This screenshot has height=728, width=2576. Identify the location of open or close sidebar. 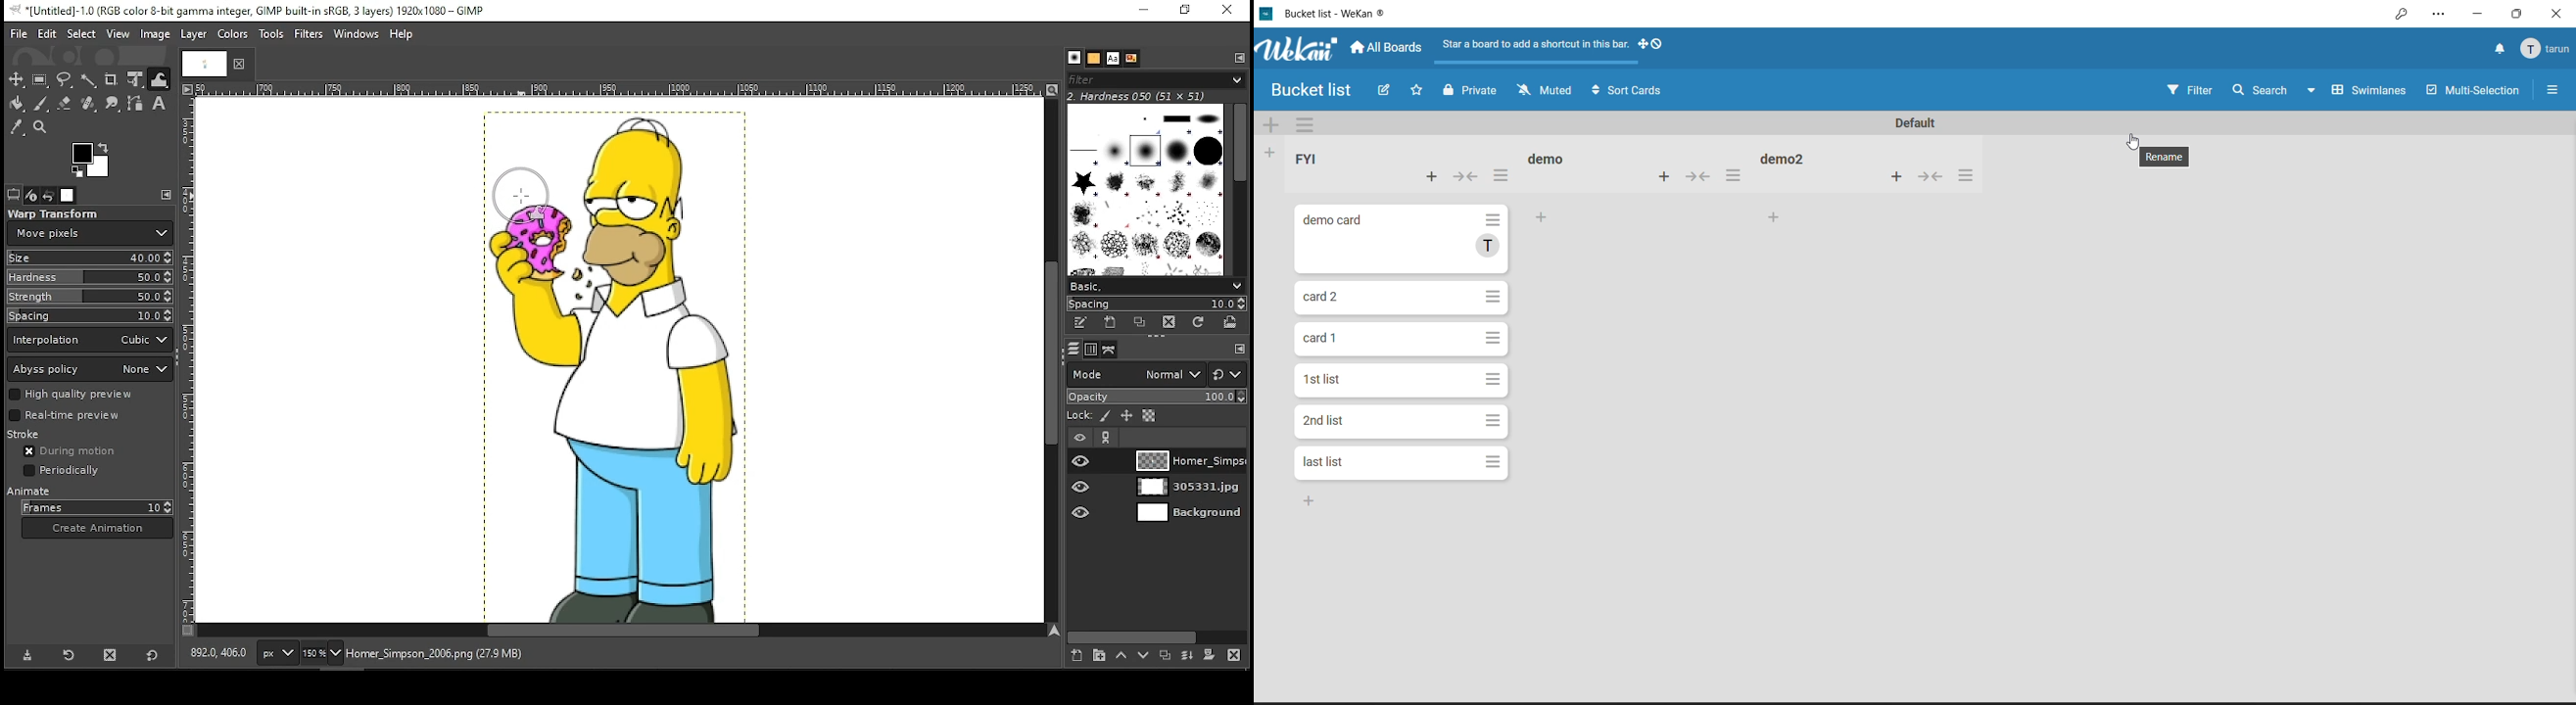
(2551, 89).